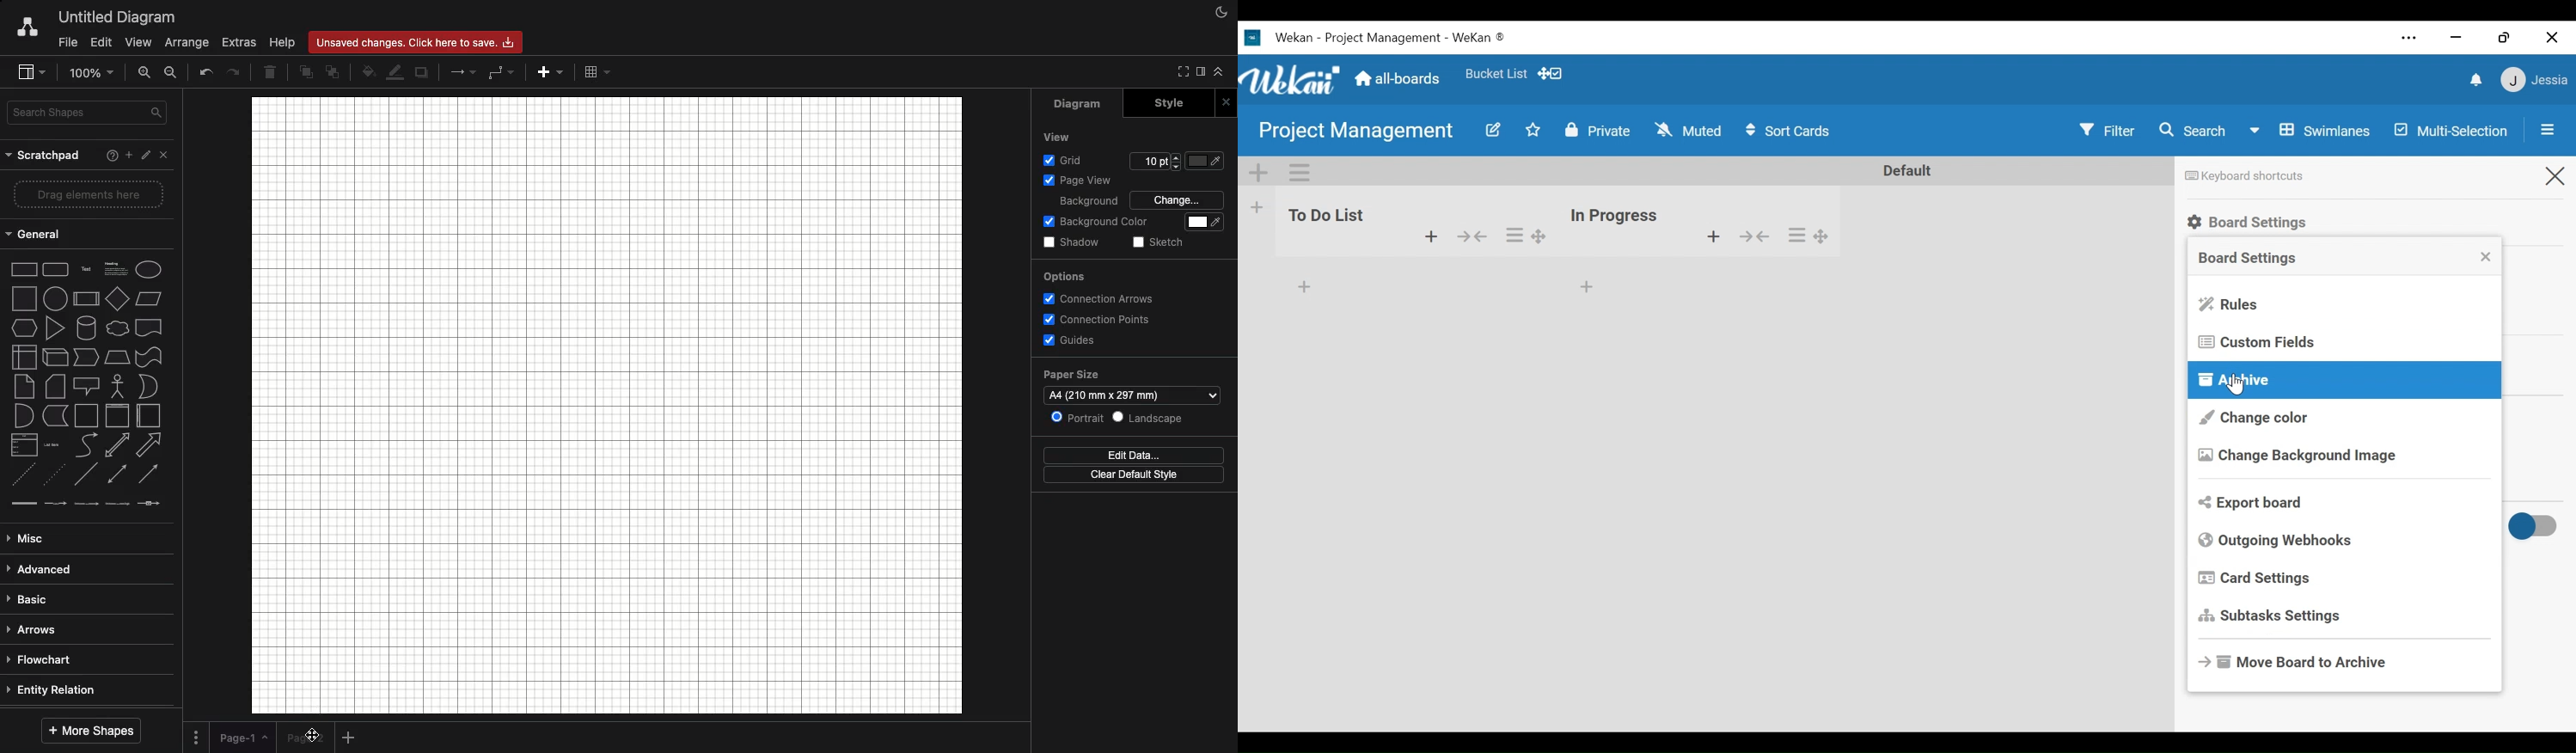 The height and width of the screenshot is (756, 2576). I want to click on Zoom in, so click(143, 75).